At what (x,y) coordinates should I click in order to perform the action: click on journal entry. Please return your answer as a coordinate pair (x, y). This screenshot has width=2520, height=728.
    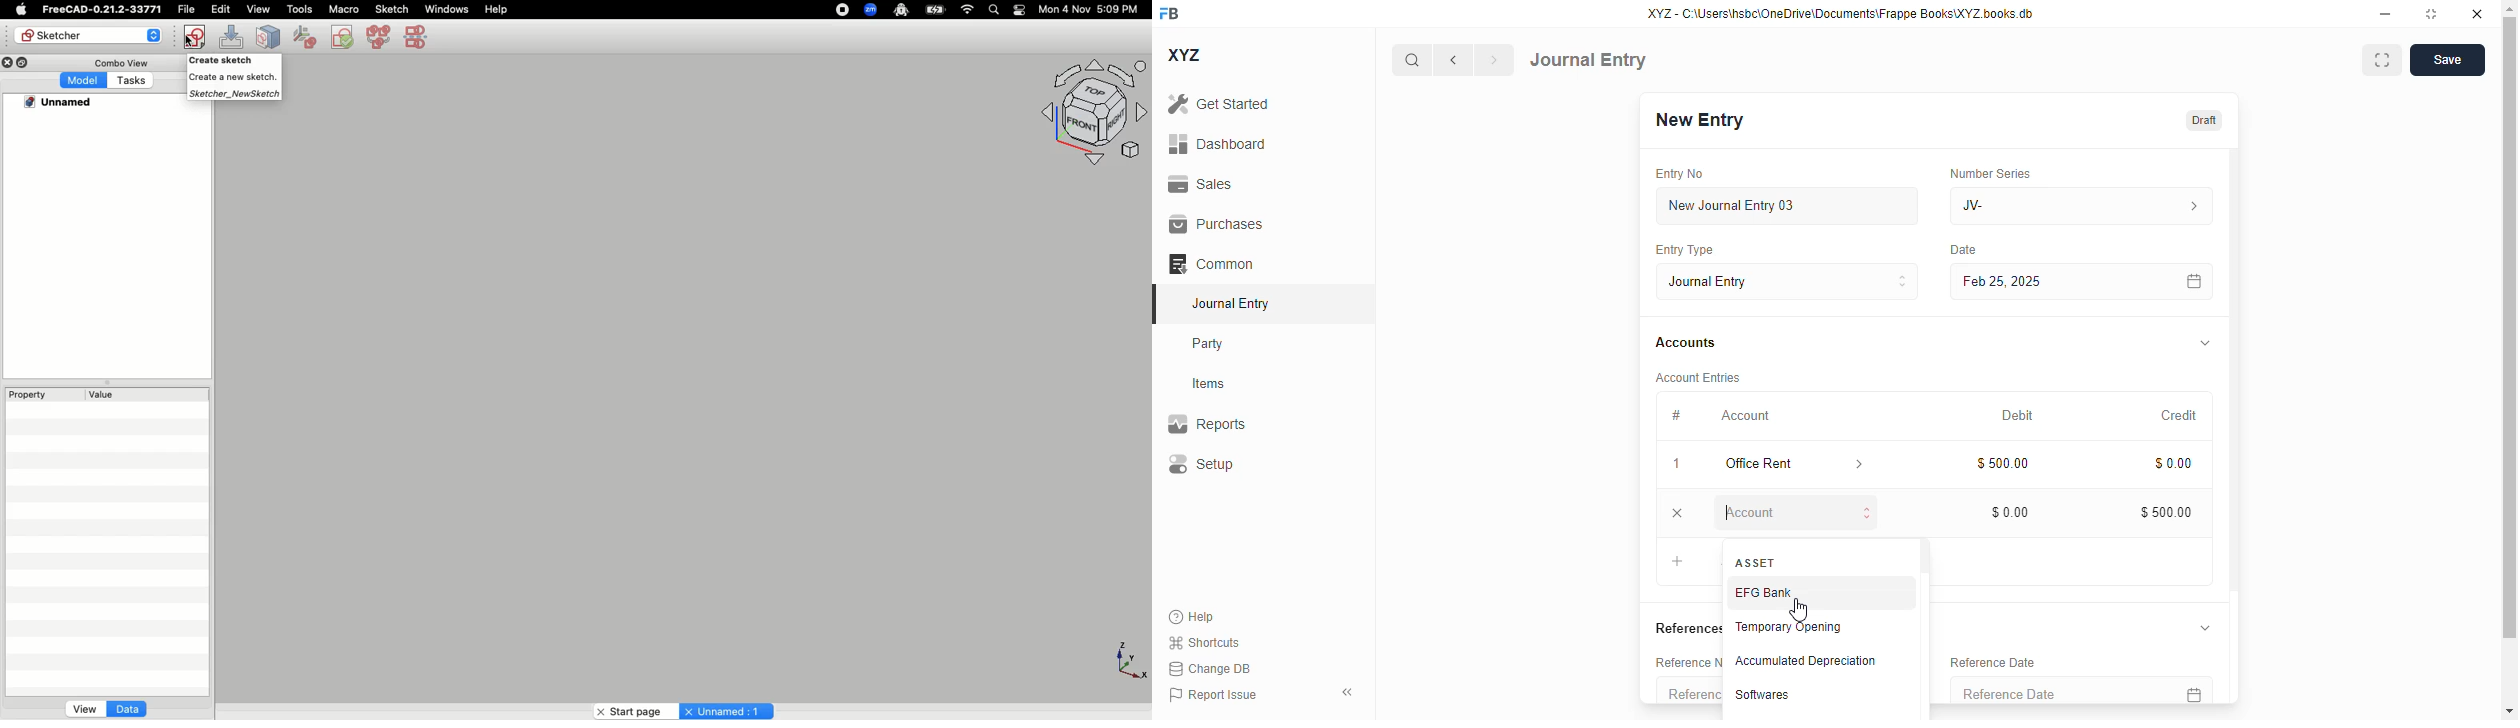
    Looking at the image, I should click on (1229, 303).